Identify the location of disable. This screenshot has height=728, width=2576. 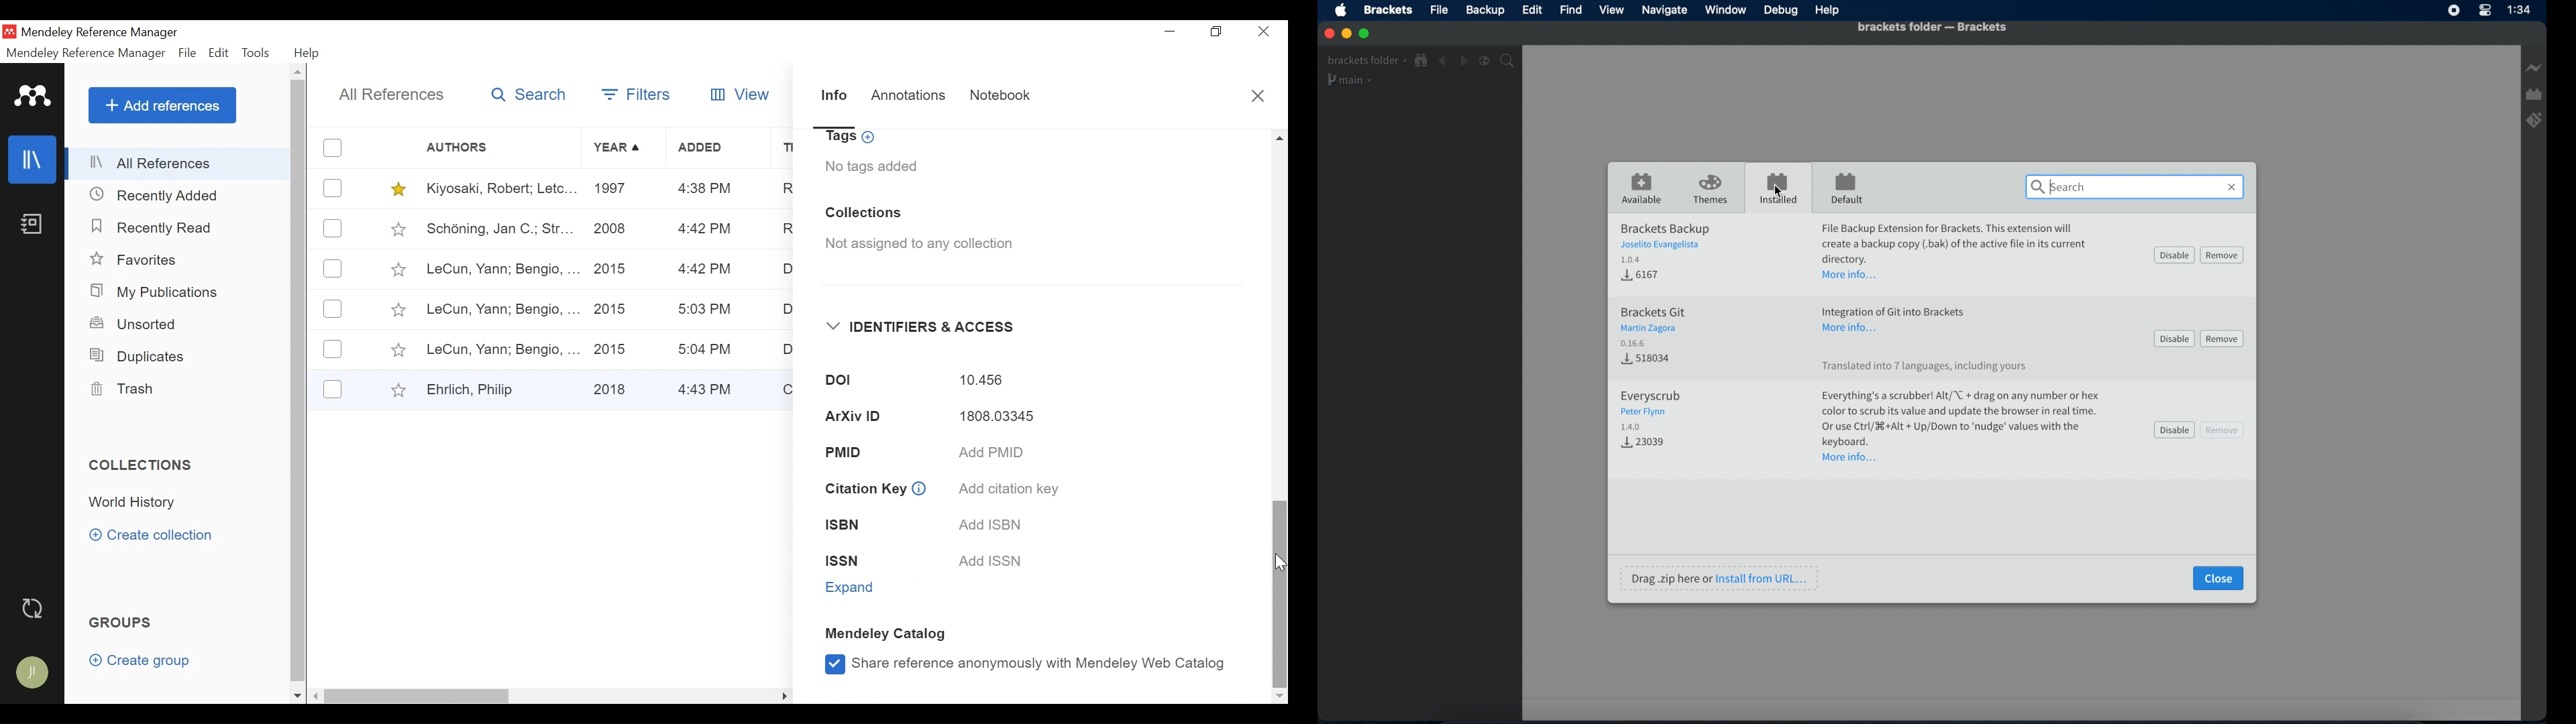
(2174, 255).